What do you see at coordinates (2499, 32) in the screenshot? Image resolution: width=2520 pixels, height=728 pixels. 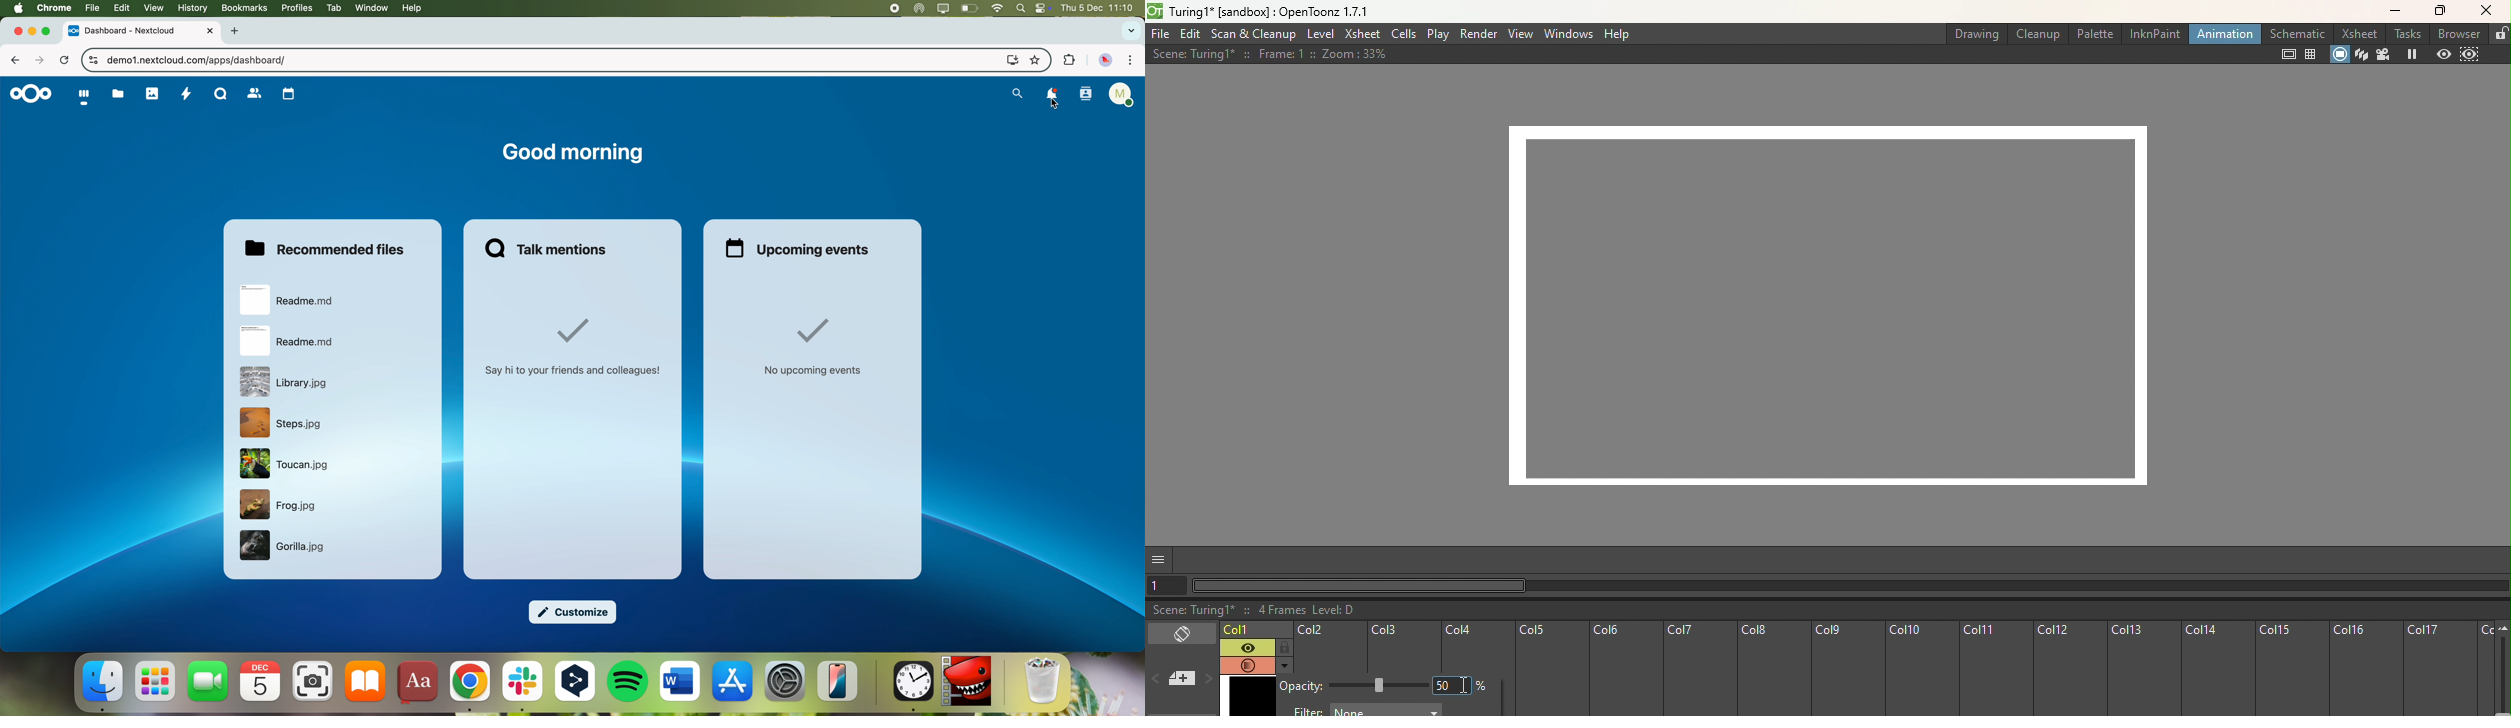 I see `lock rooms tab` at bounding box center [2499, 32].